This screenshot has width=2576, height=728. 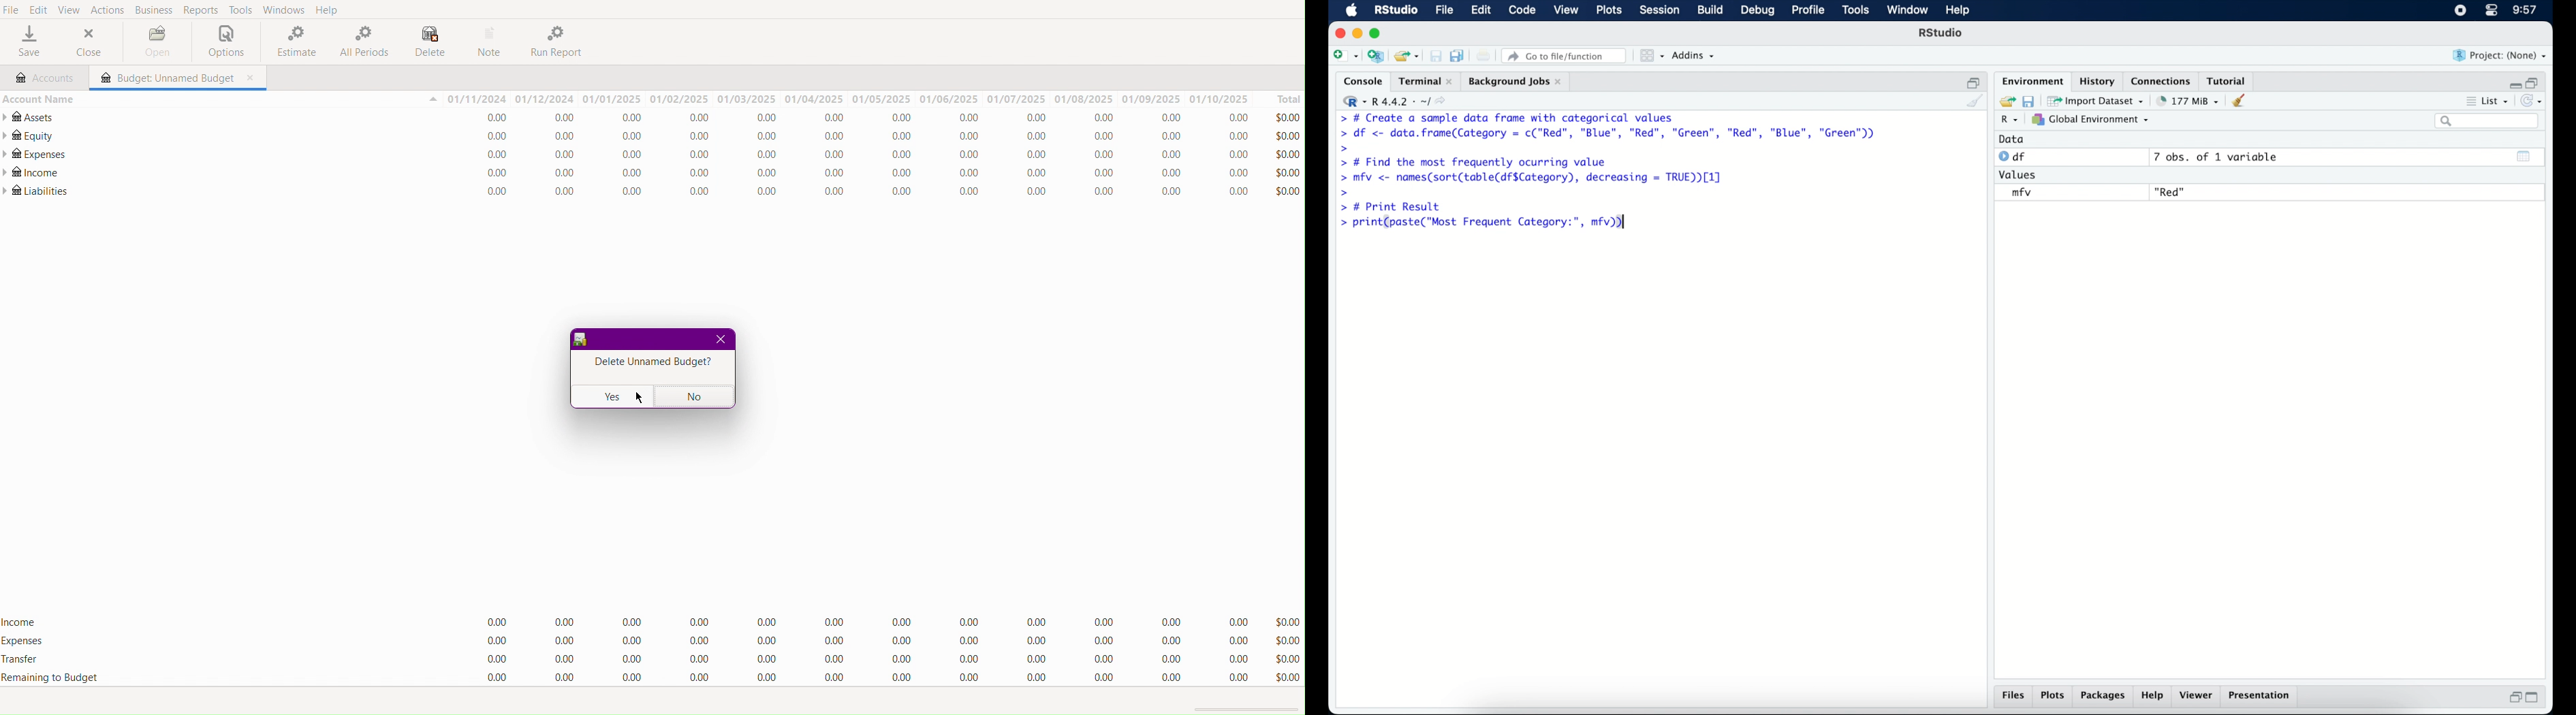 What do you see at coordinates (1942, 33) in the screenshot?
I see `R Studio` at bounding box center [1942, 33].